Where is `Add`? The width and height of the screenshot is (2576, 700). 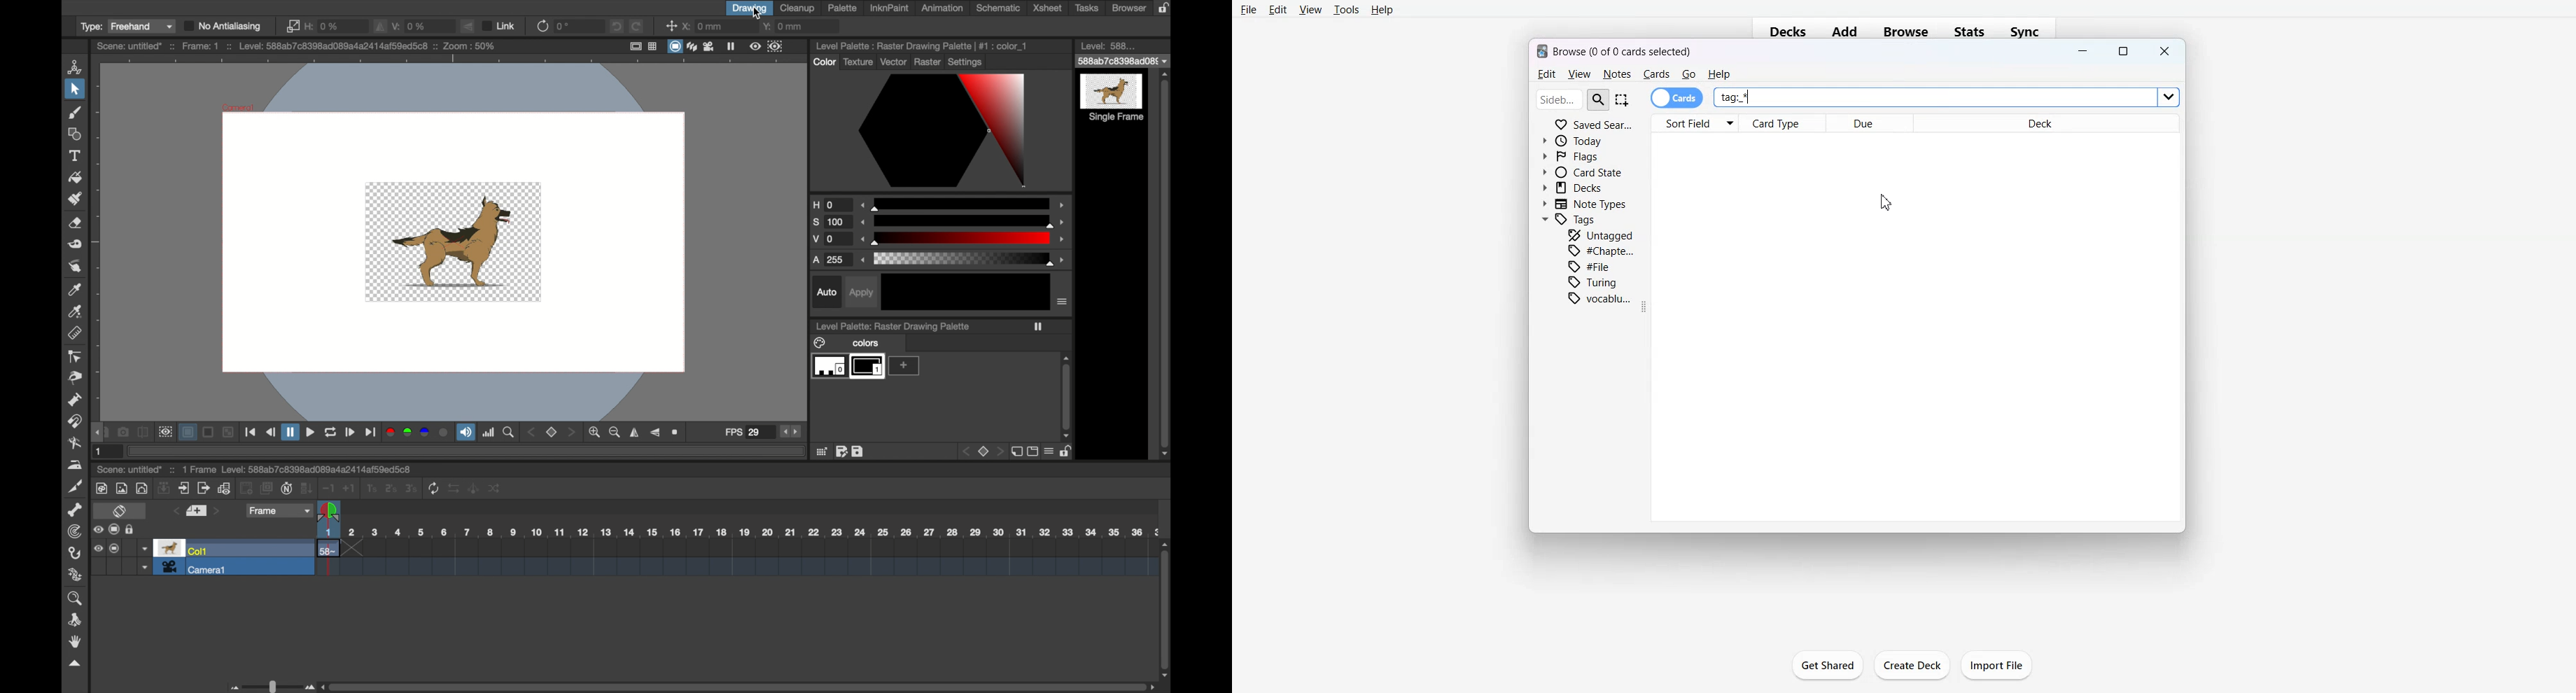 Add is located at coordinates (1844, 28).